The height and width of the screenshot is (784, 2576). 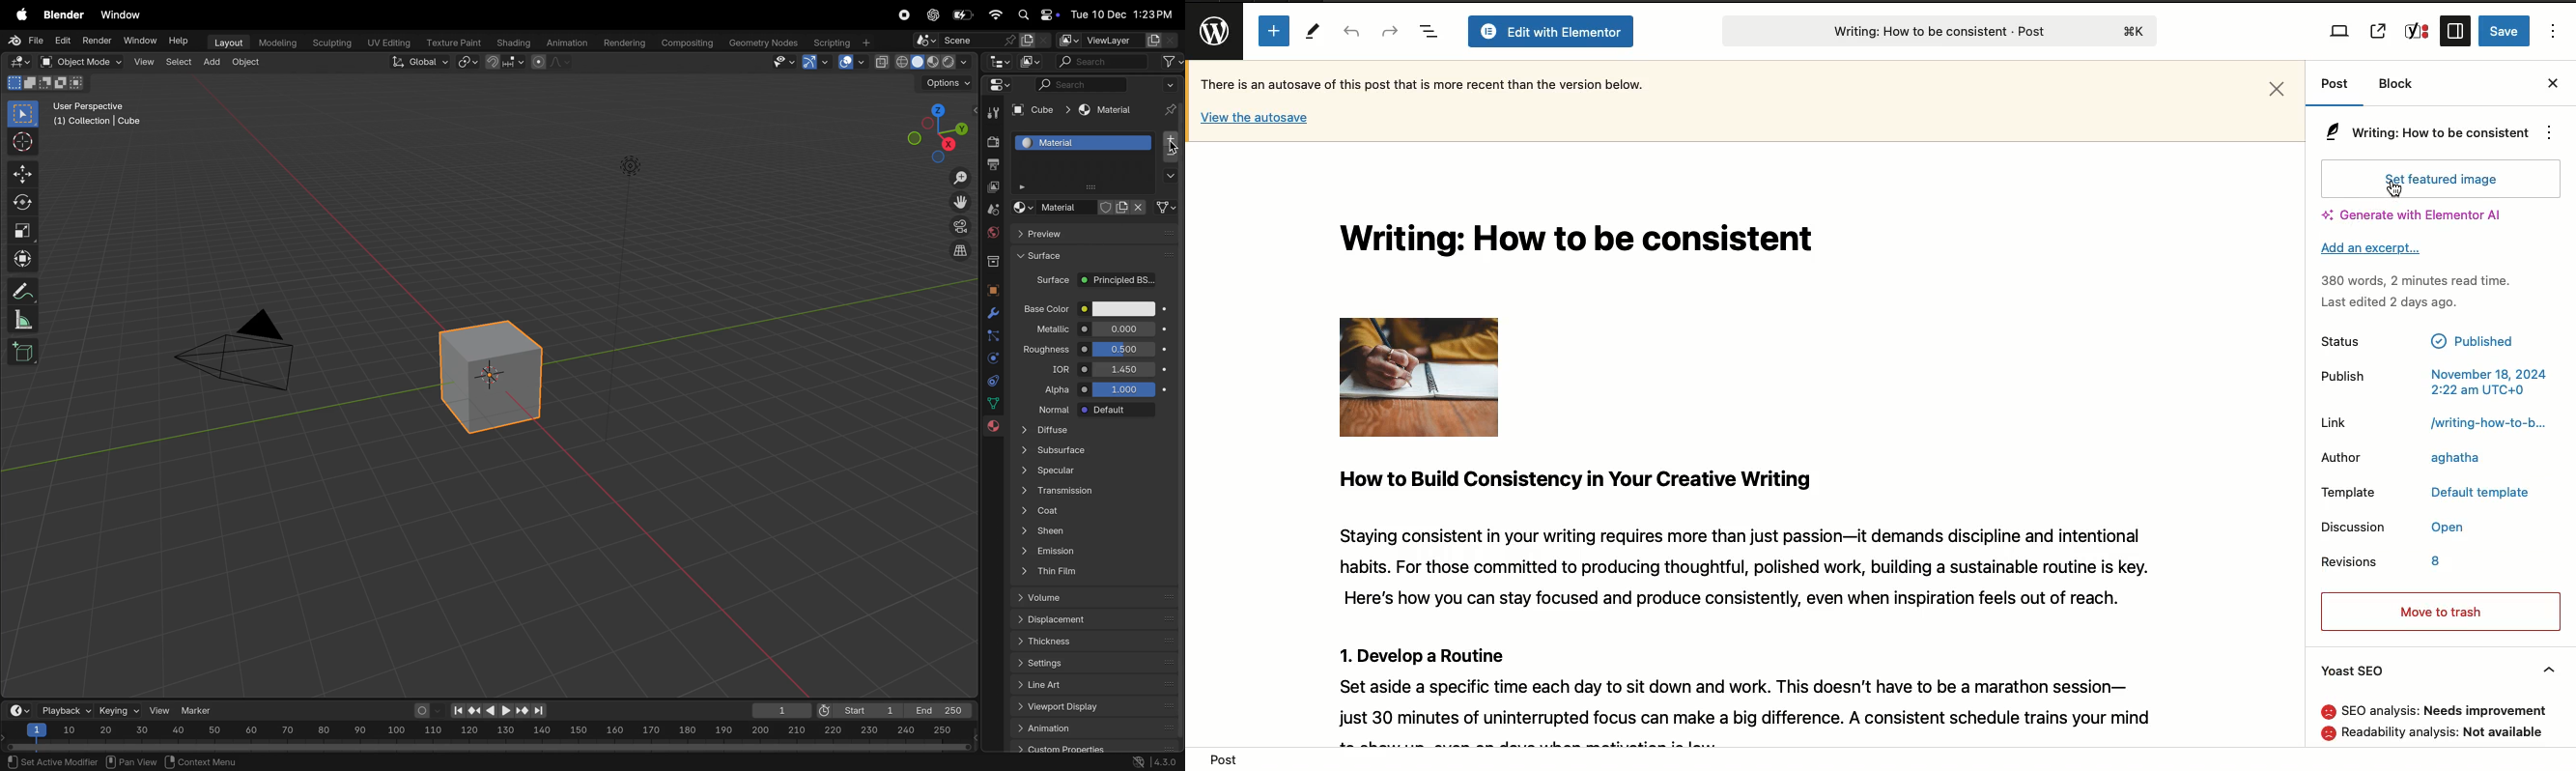 I want to click on Status Published, so click(x=2421, y=339).